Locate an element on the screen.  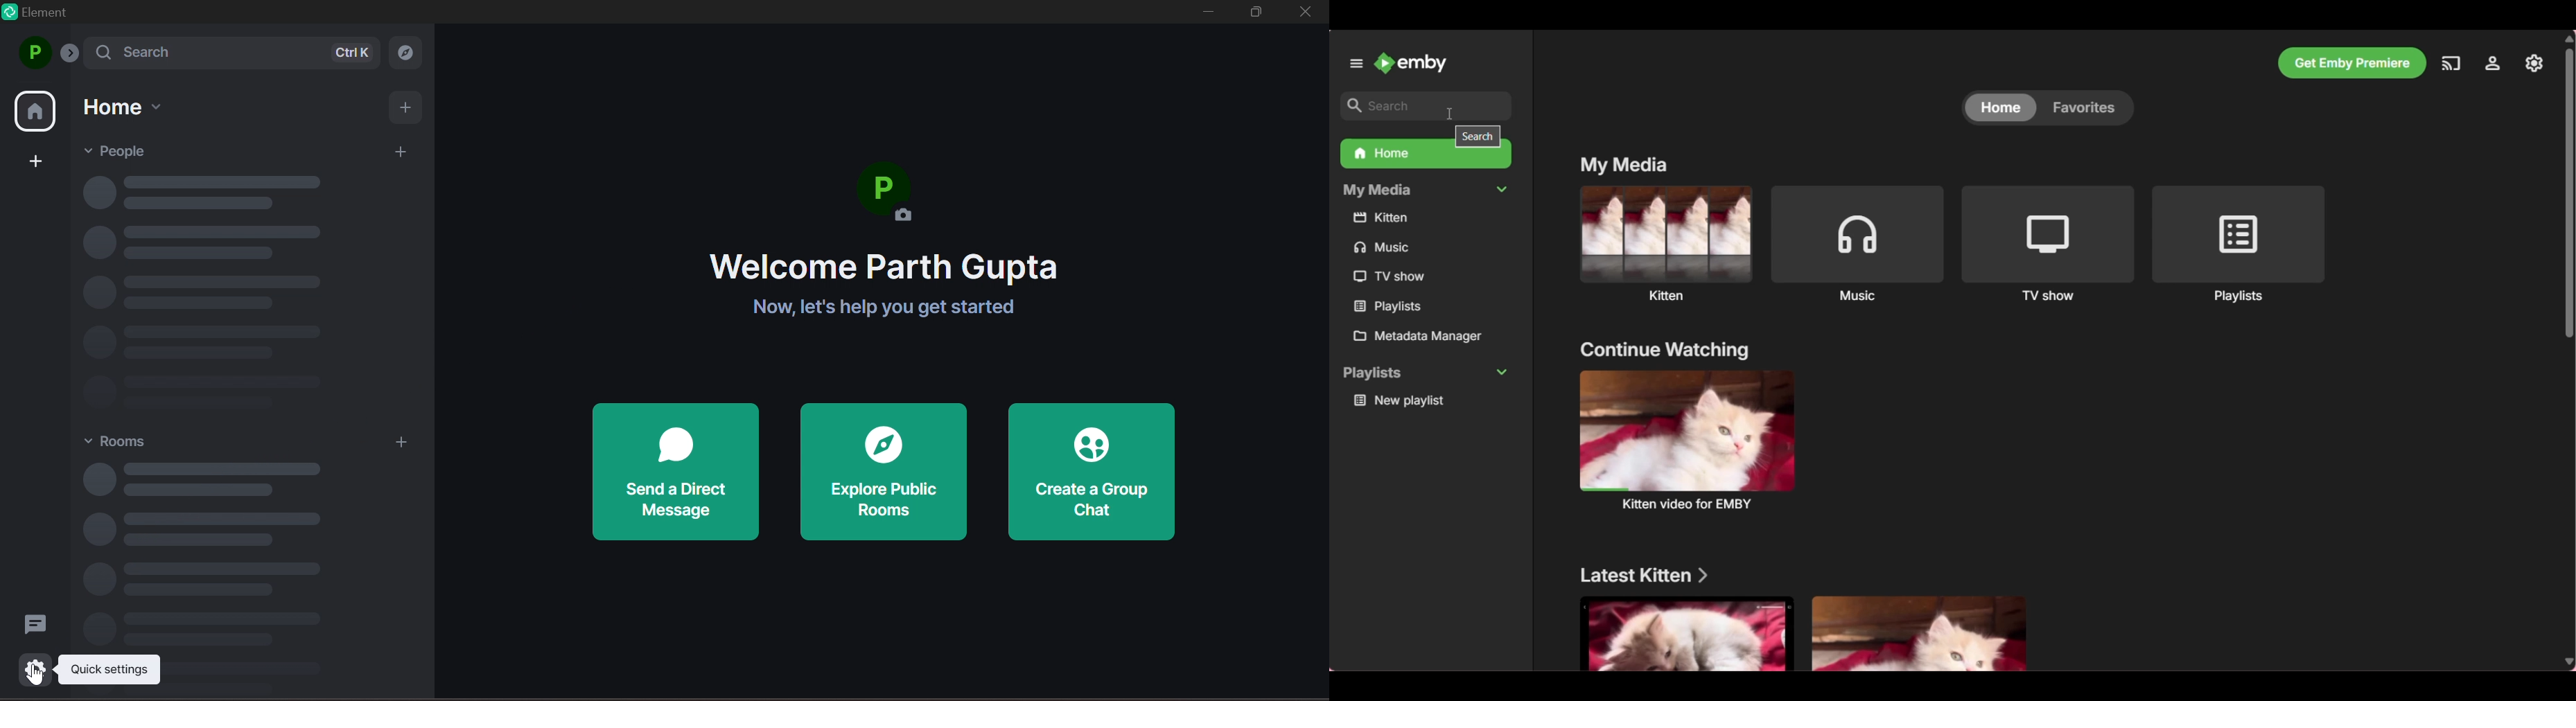
music is located at coordinates (1393, 247).